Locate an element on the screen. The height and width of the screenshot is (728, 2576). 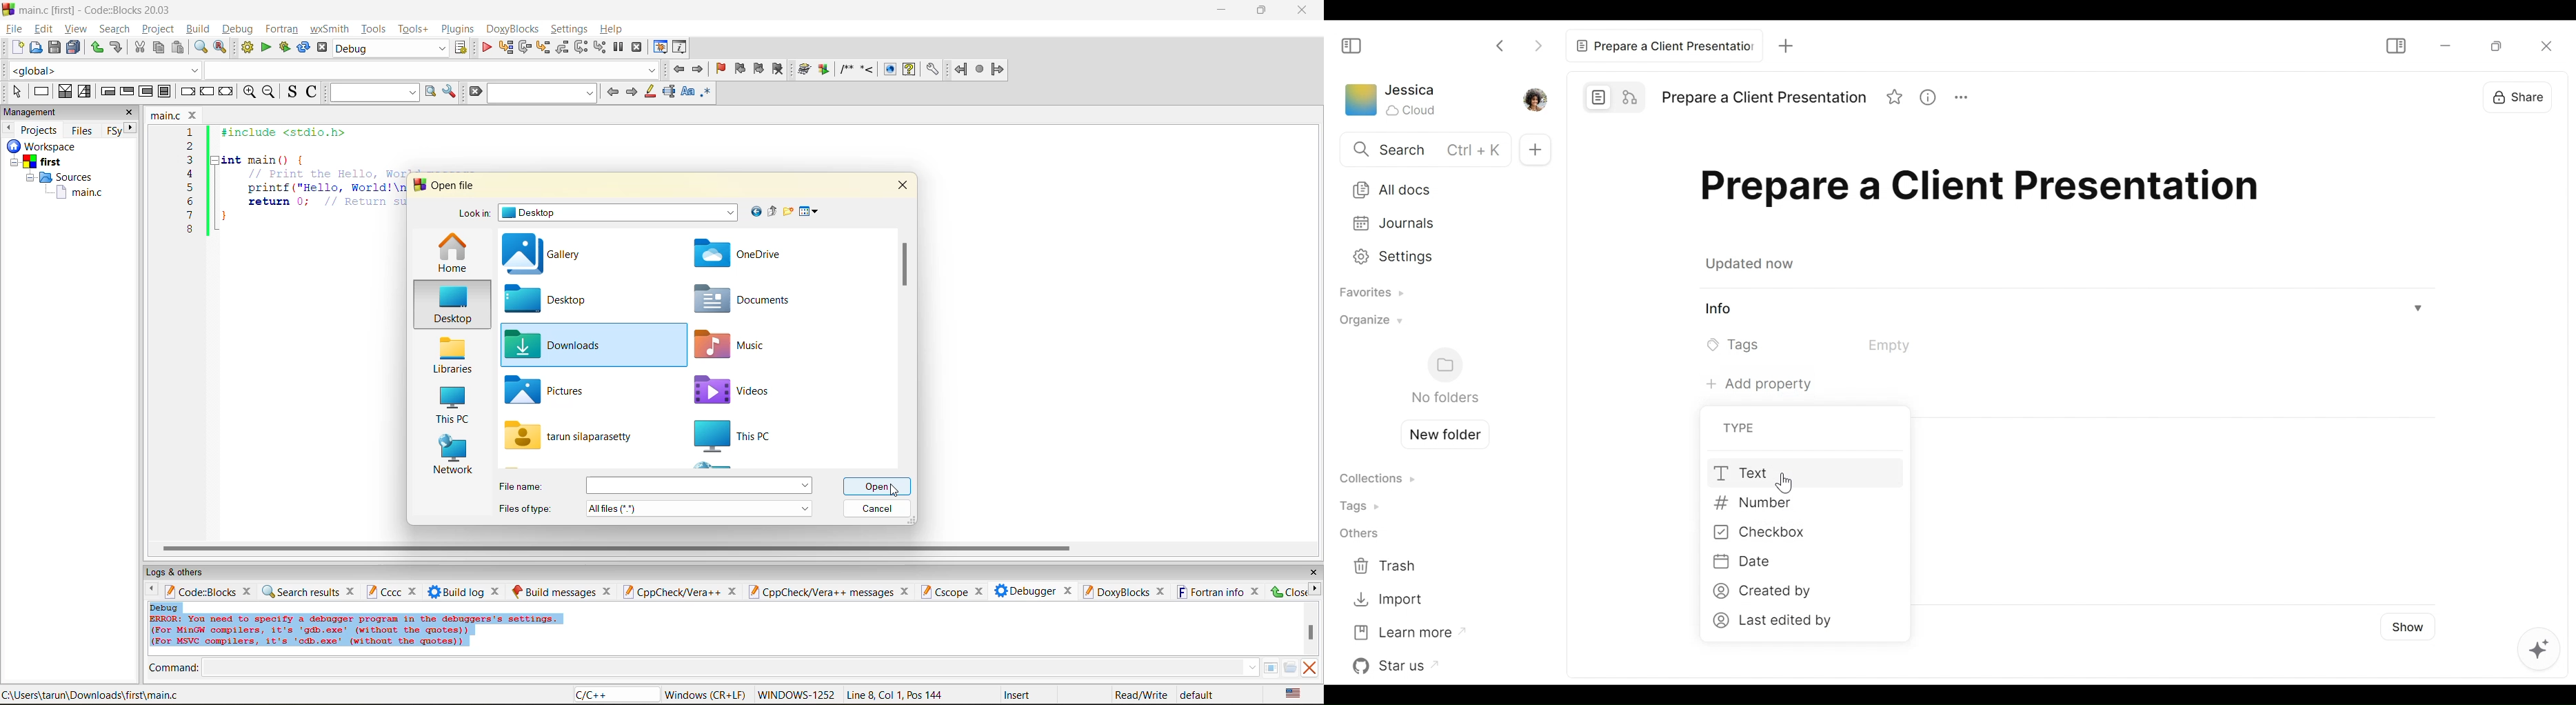
exit condition loop is located at coordinates (127, 92).